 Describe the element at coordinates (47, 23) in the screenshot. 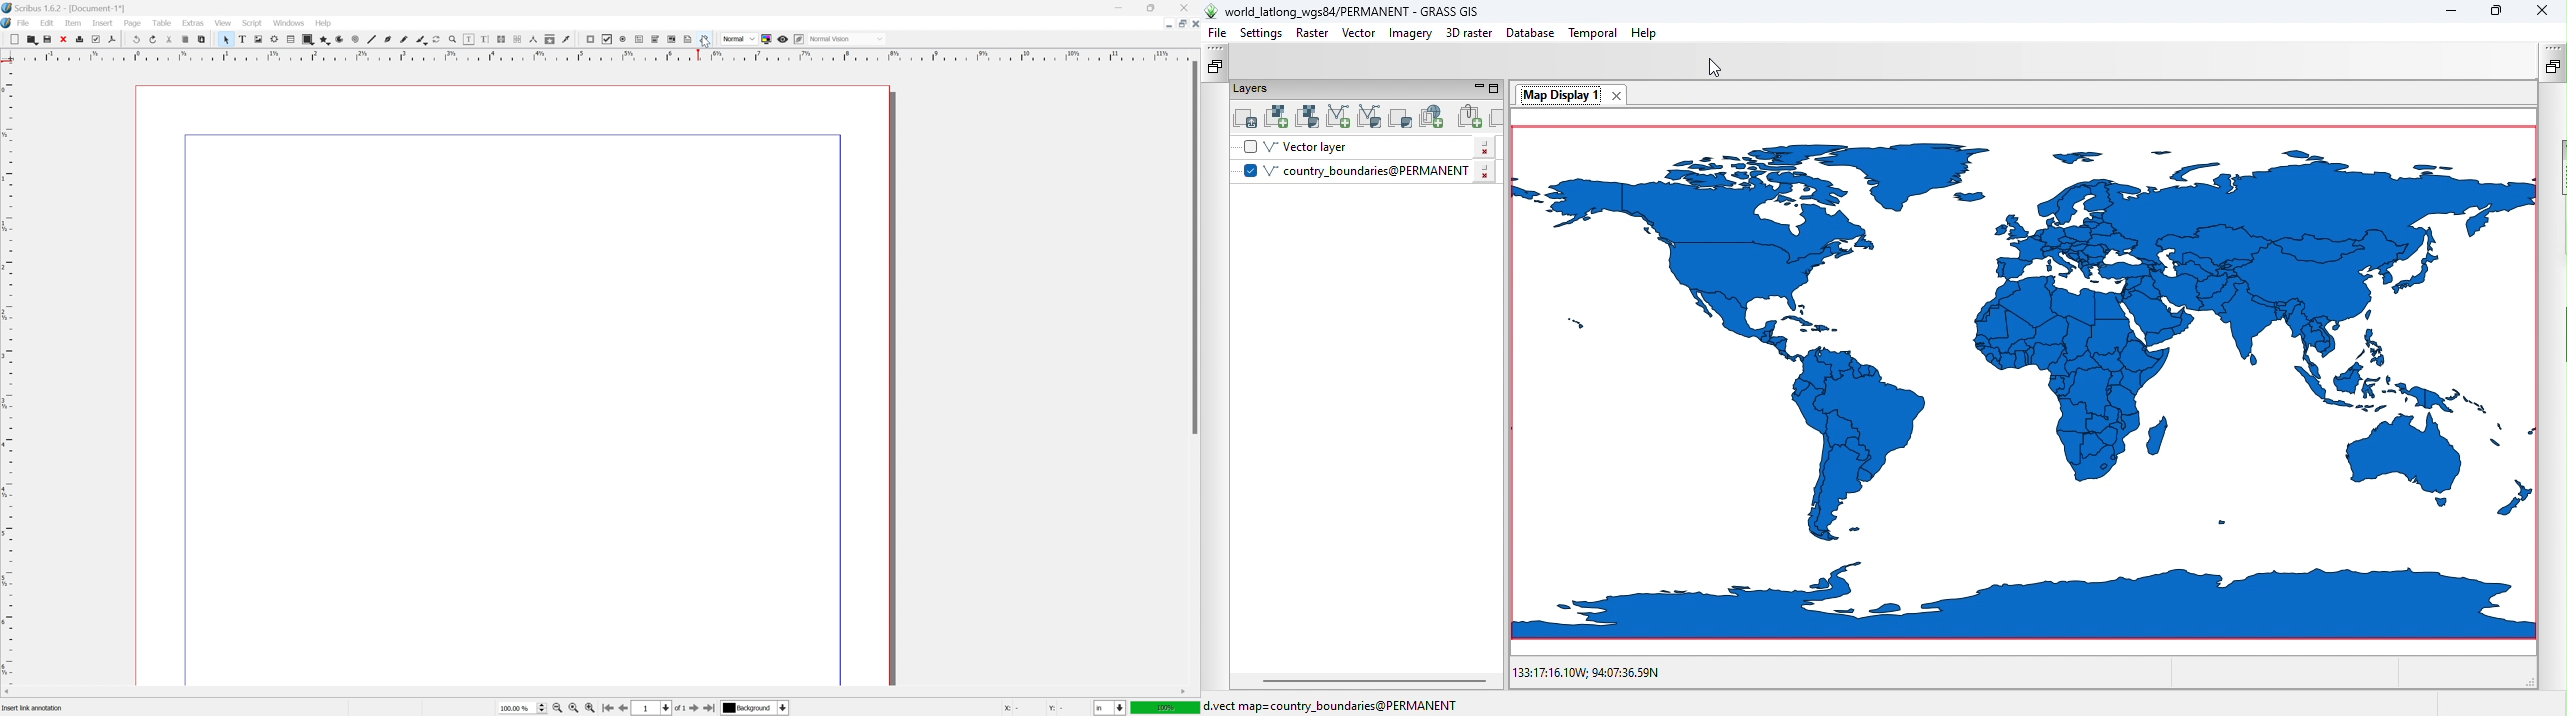

I see `edit` at that location.